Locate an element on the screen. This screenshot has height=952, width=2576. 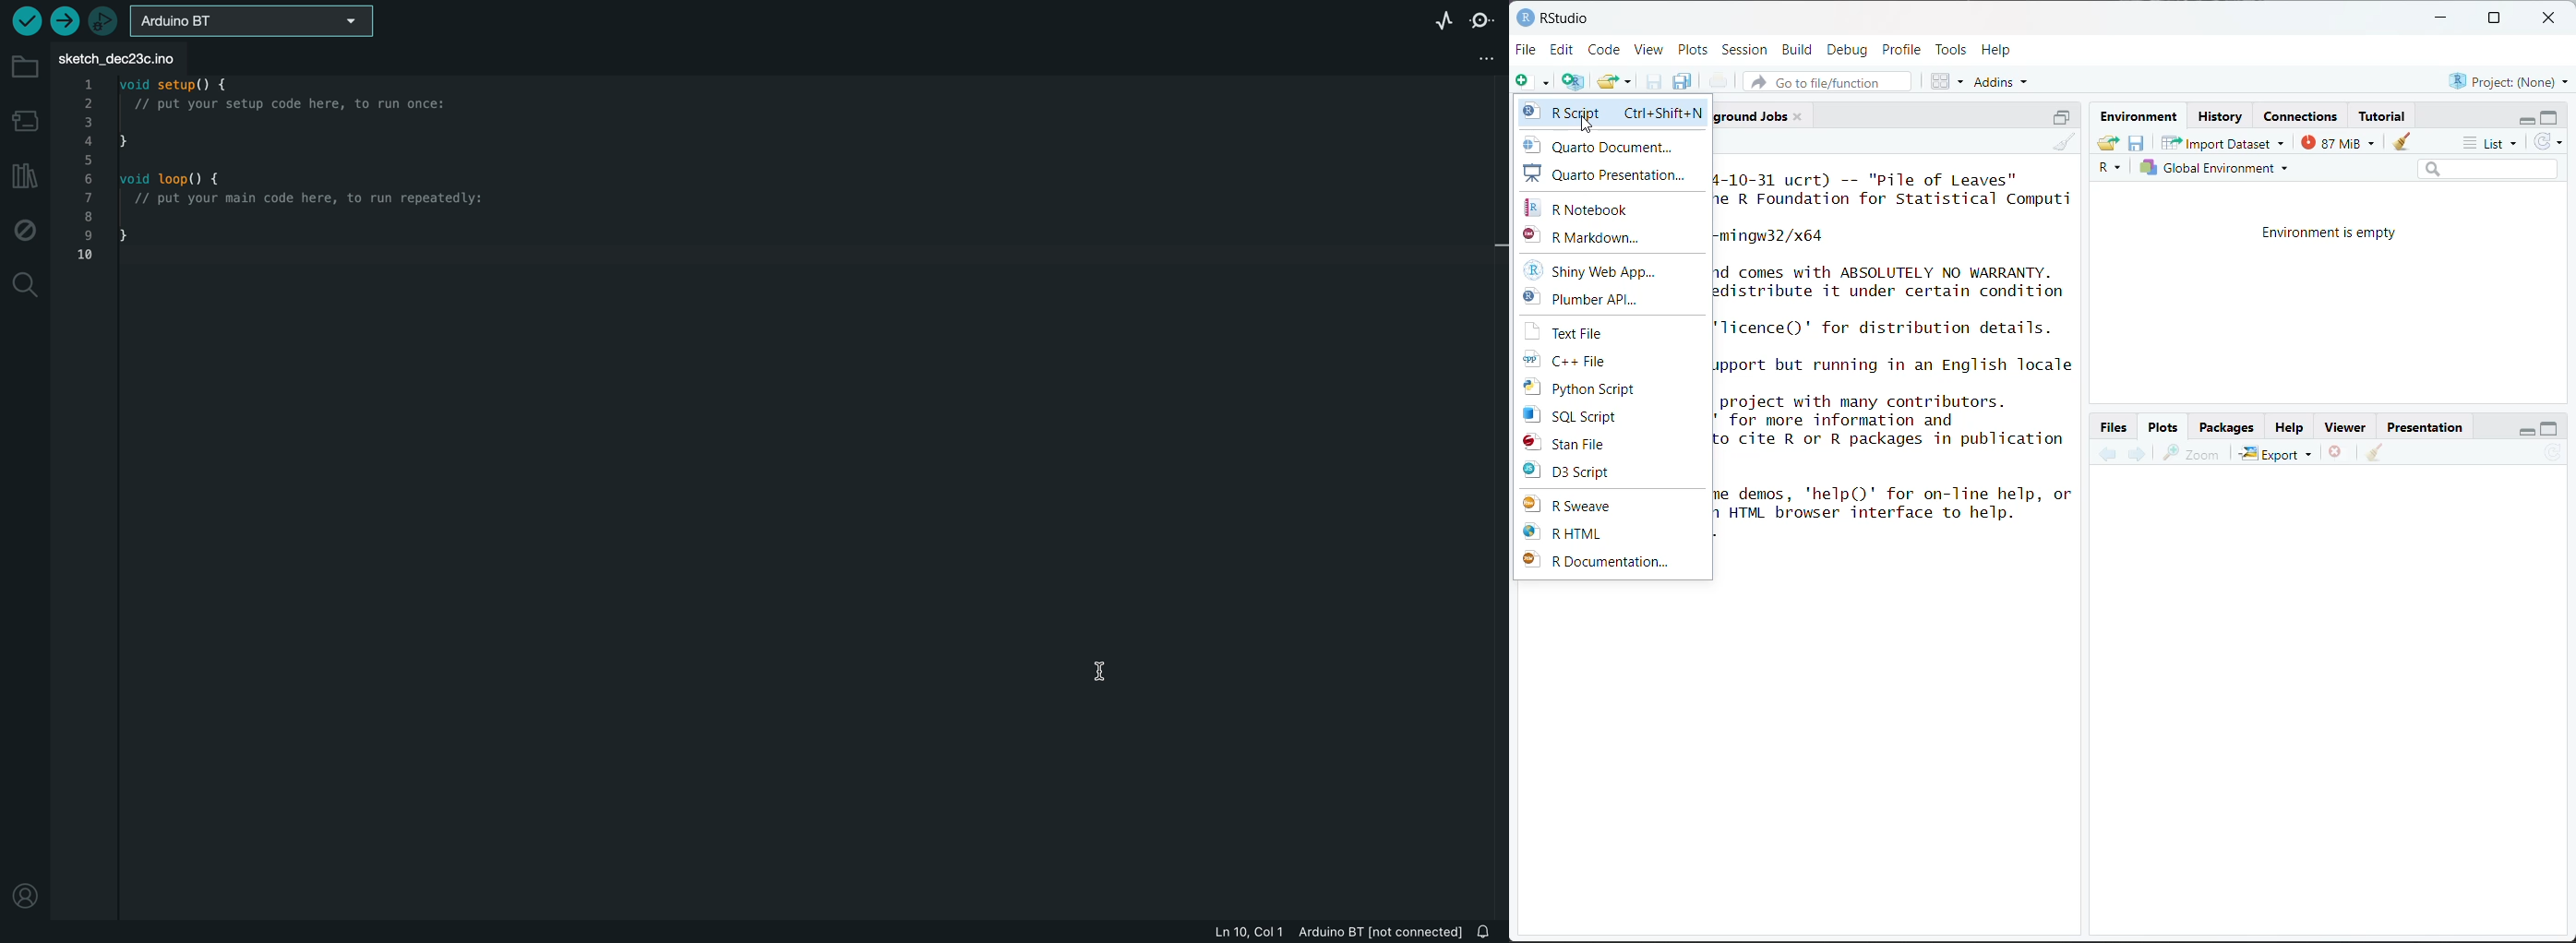
Quarto Document... is located at coordinates (1600, 147).